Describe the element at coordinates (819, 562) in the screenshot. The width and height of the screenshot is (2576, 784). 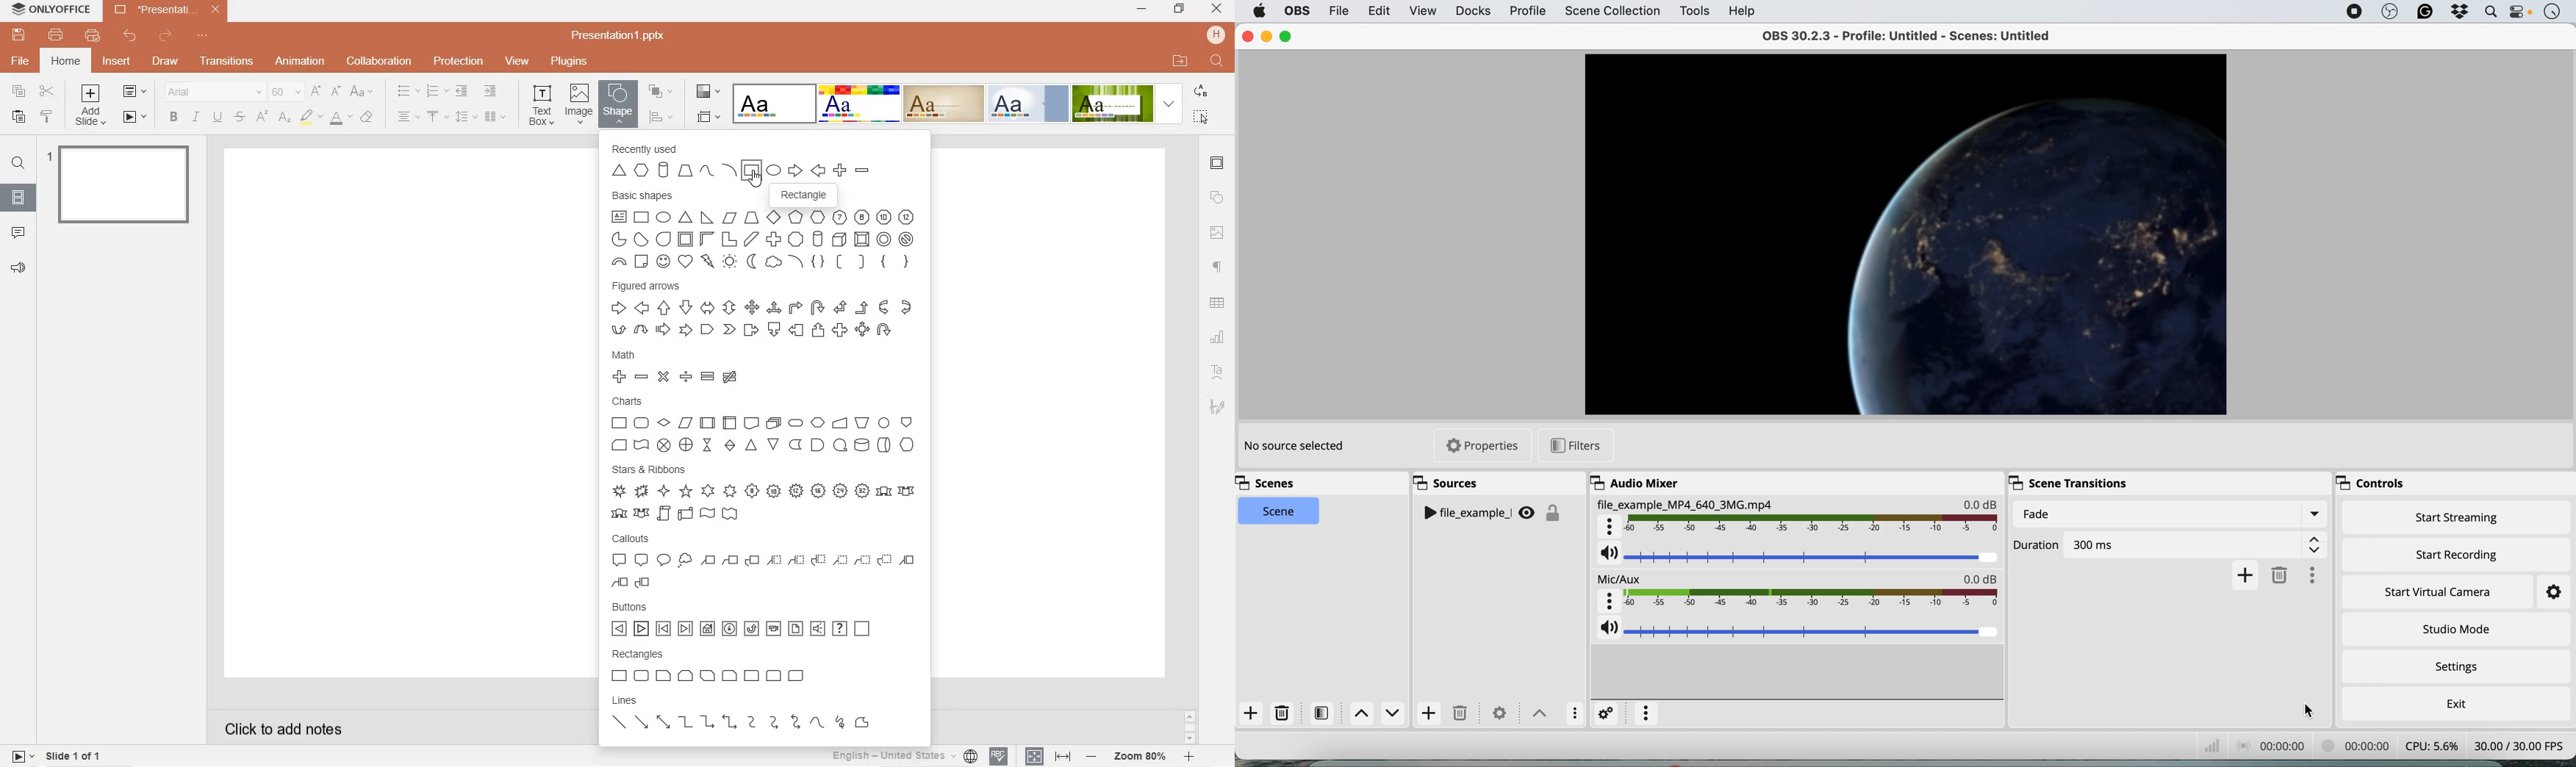
I see `Line Callout 3 (Accent Bar)` at that location.